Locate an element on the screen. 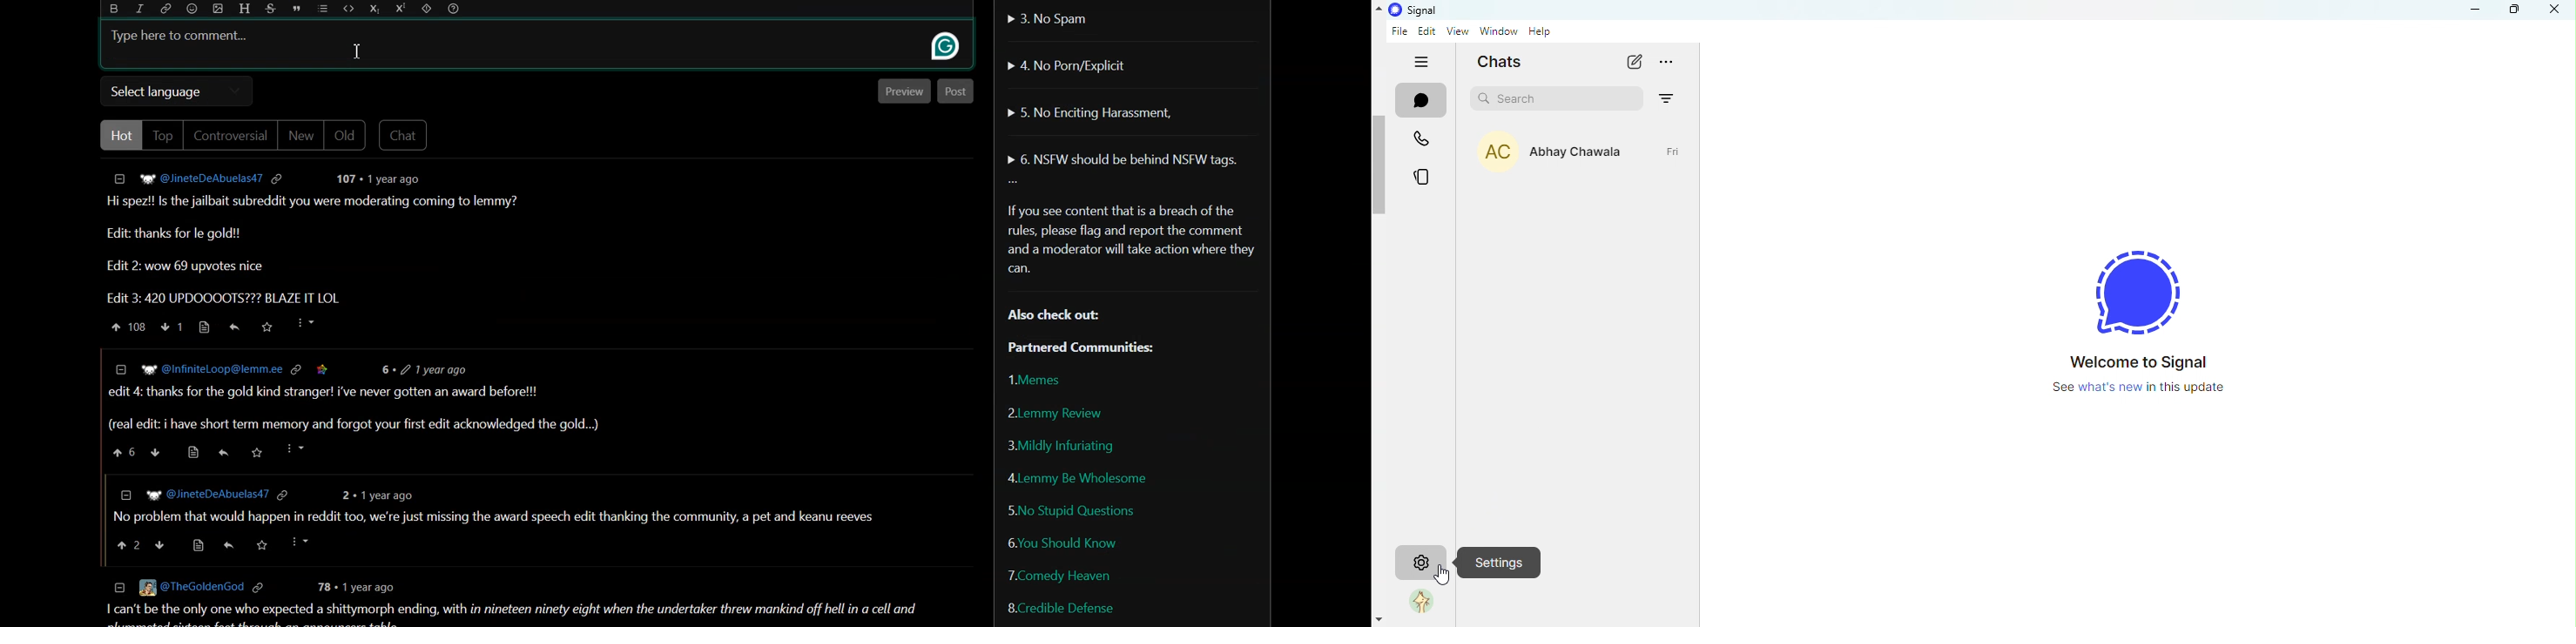  Post is located at coordinates (522, 394).